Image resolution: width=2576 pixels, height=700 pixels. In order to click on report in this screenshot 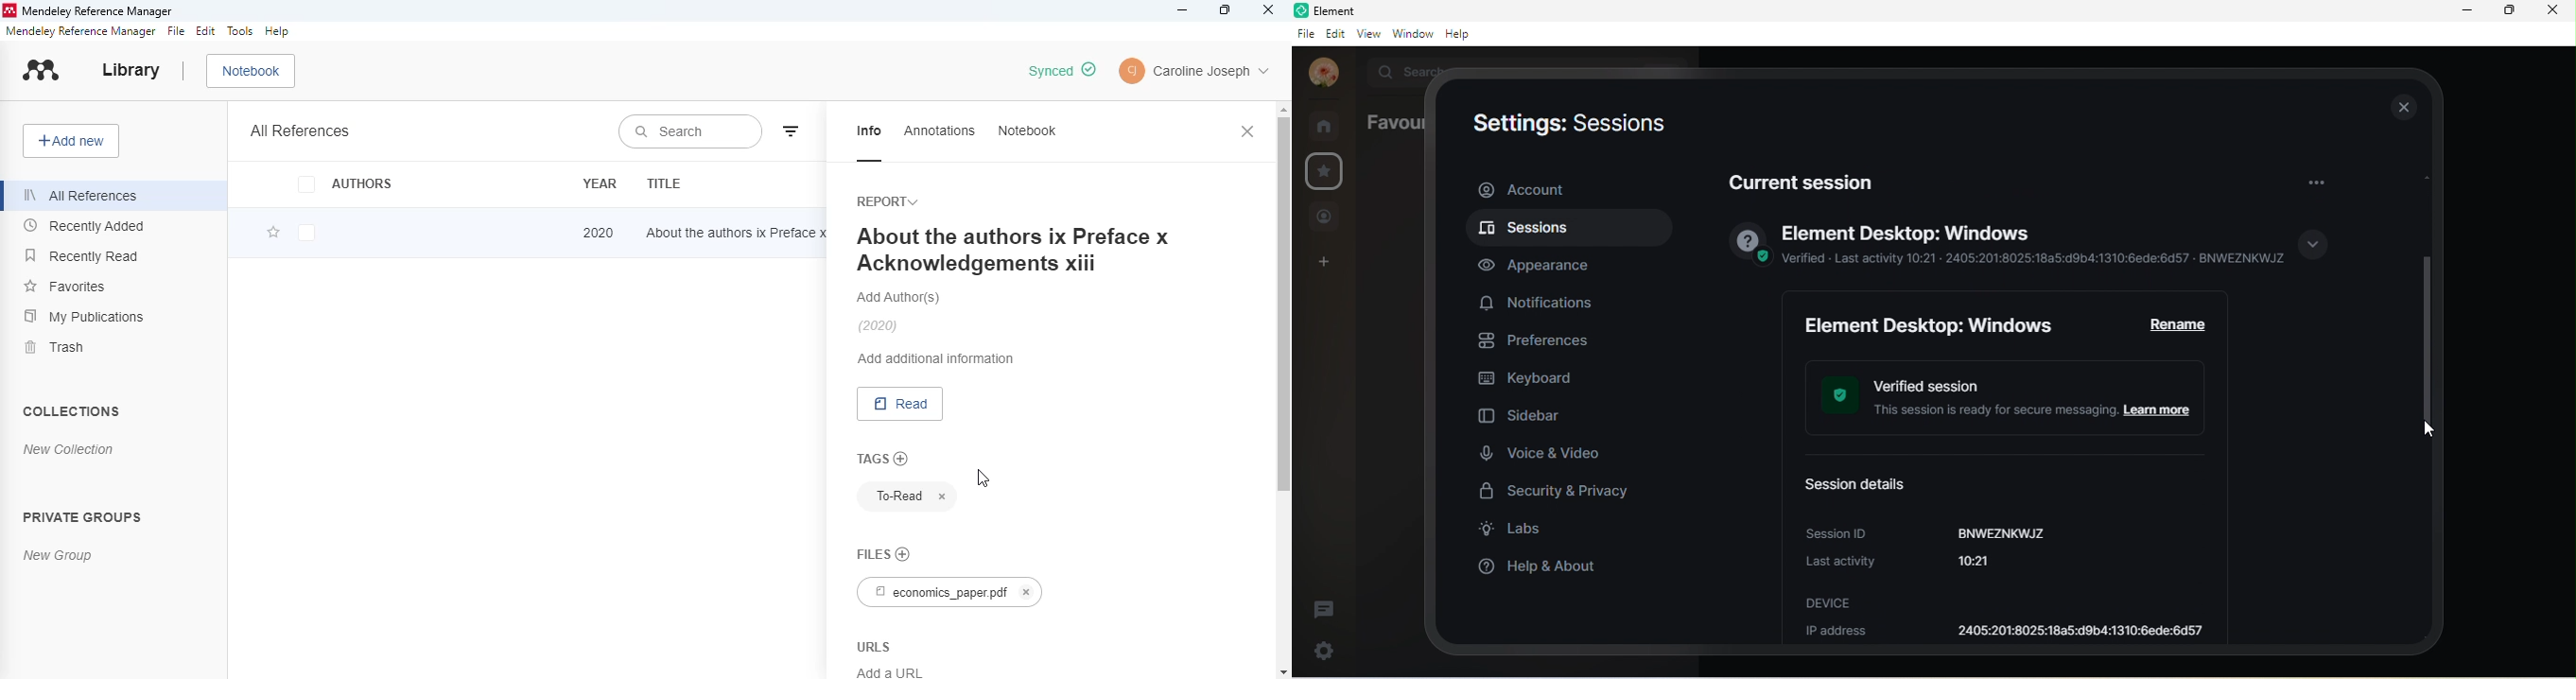, I will do `click(886, 202)`.